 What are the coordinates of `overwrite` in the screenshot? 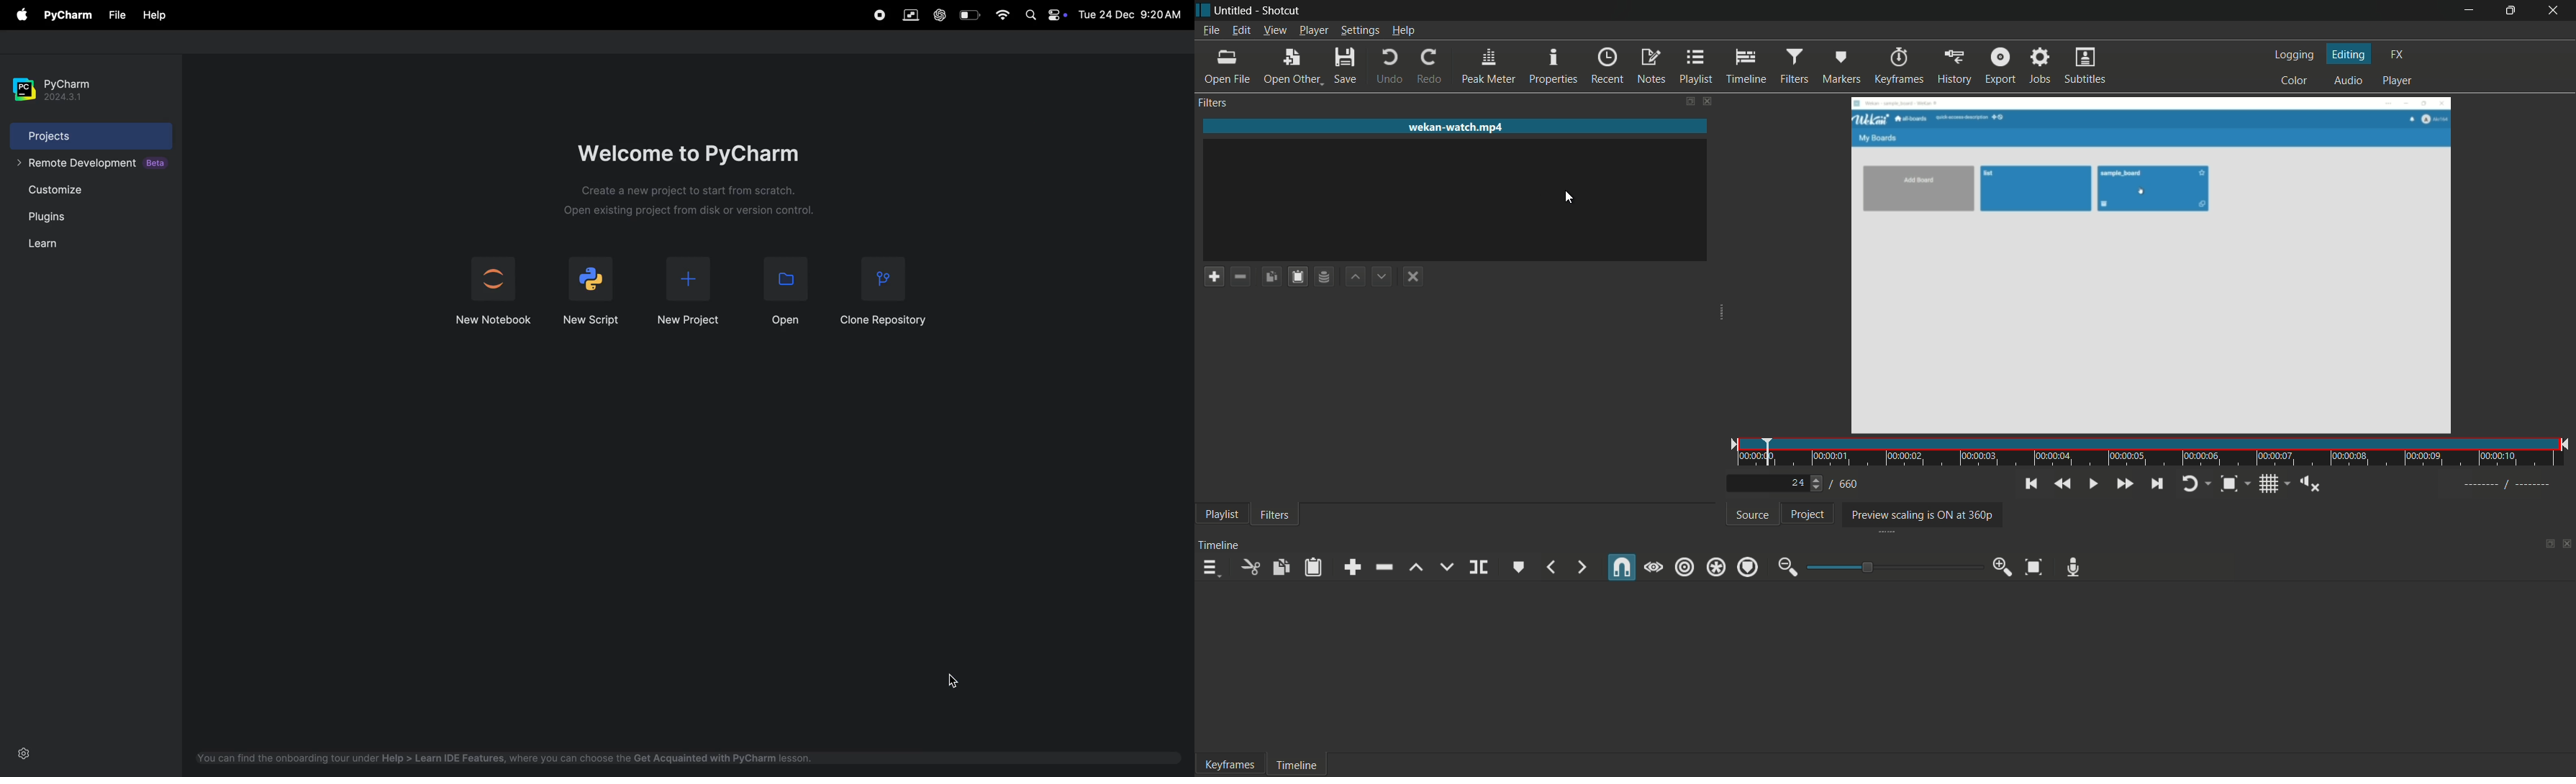 It's located at (1443, 566).